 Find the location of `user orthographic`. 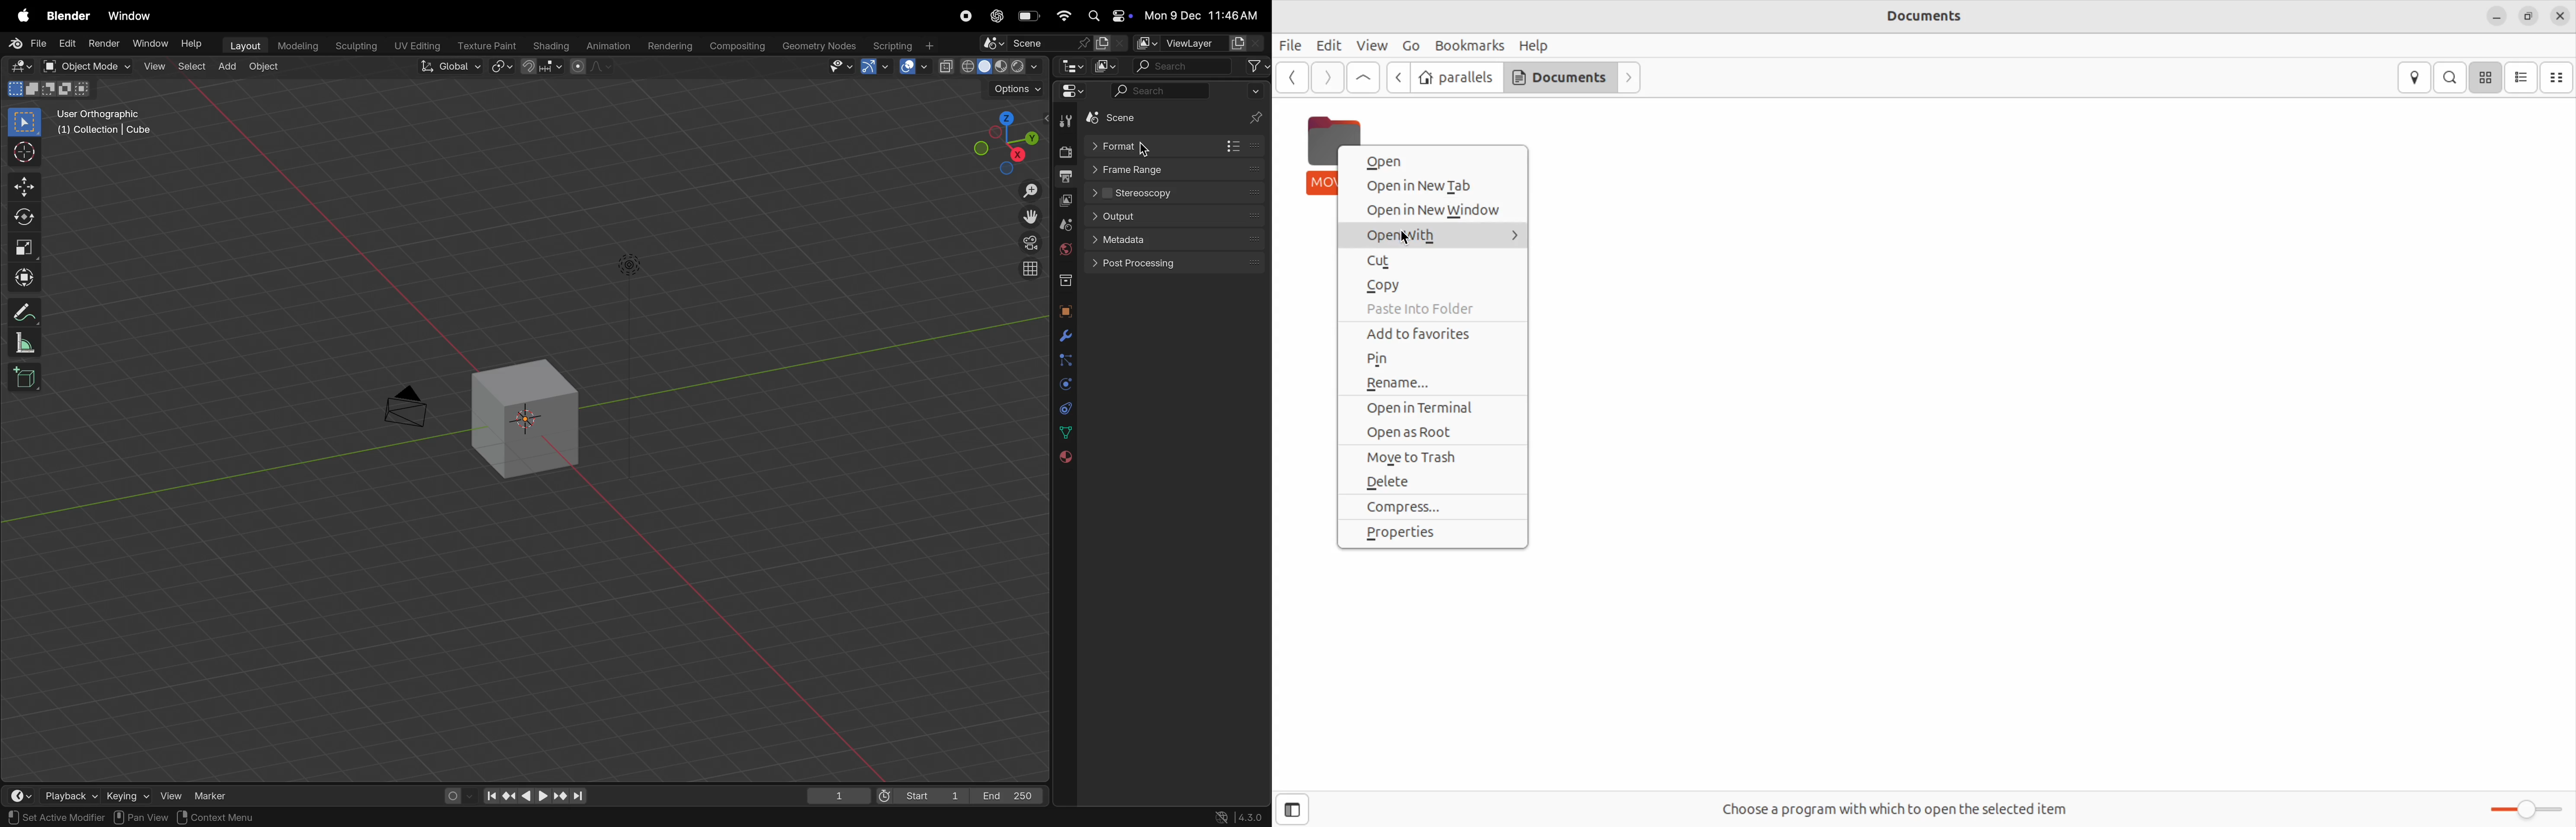

user orthographic is located at coordinates (106, 123).